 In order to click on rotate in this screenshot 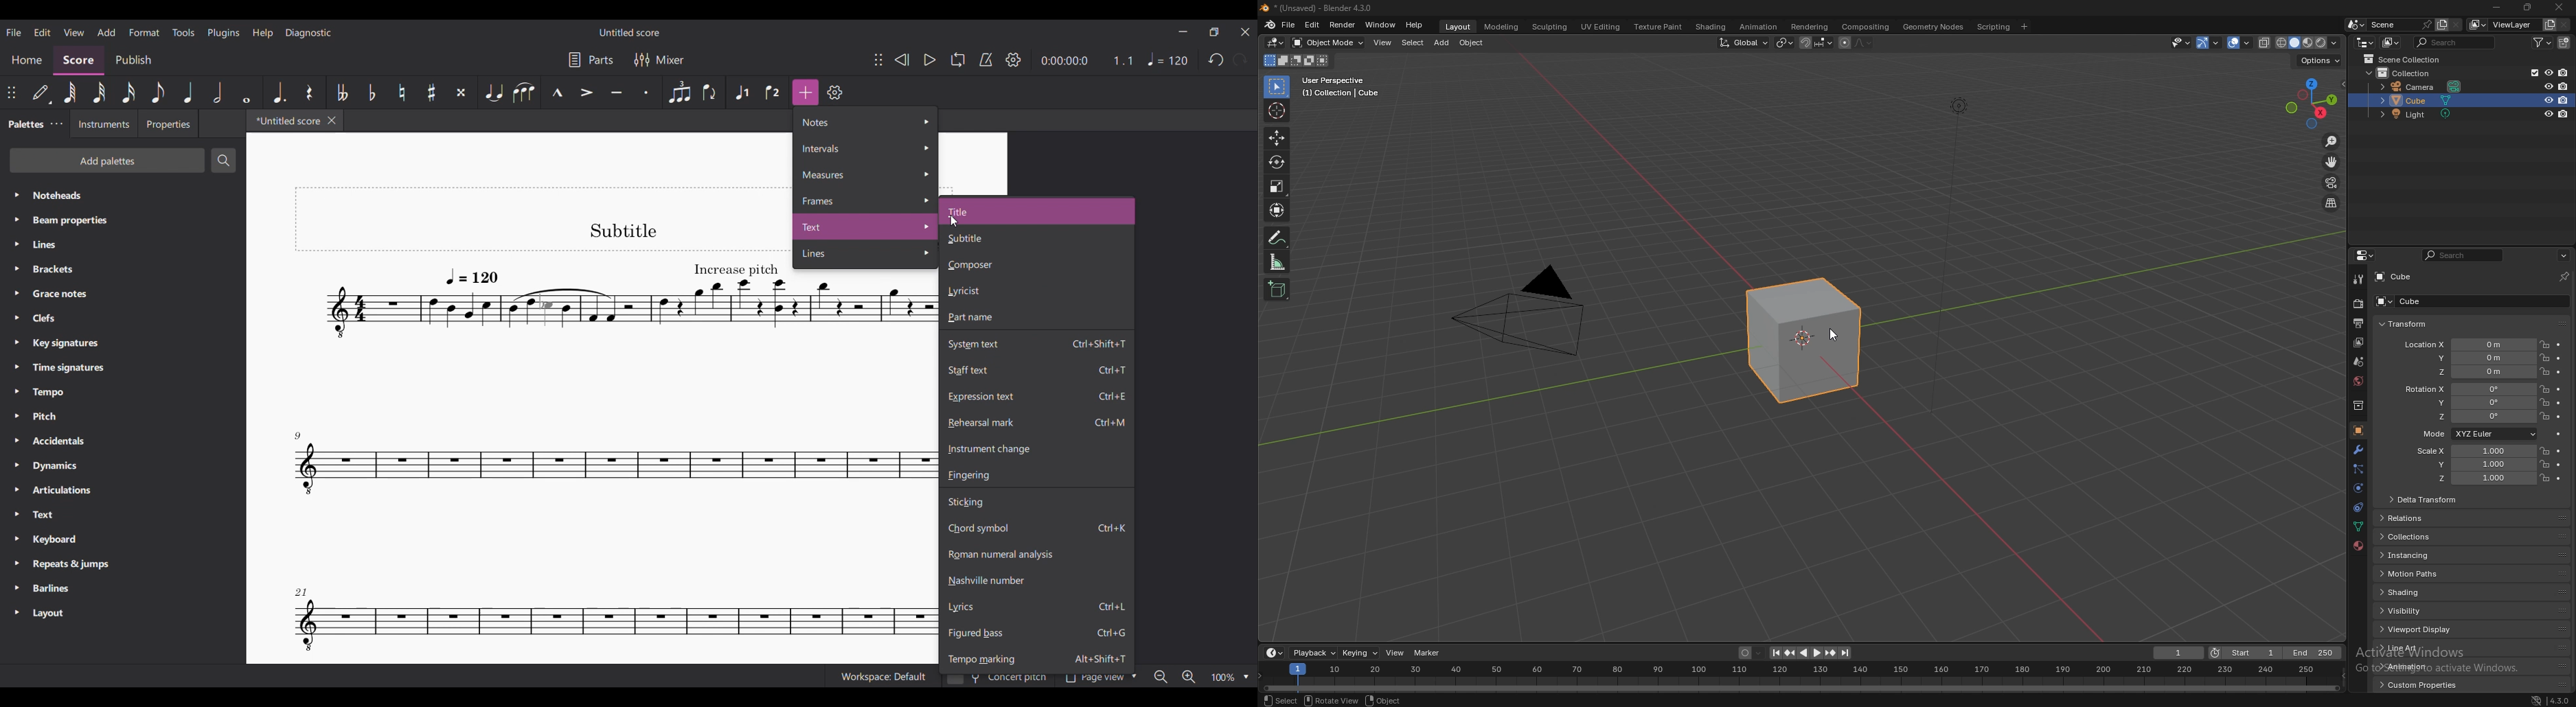, I will do `click(1275, 162)`.